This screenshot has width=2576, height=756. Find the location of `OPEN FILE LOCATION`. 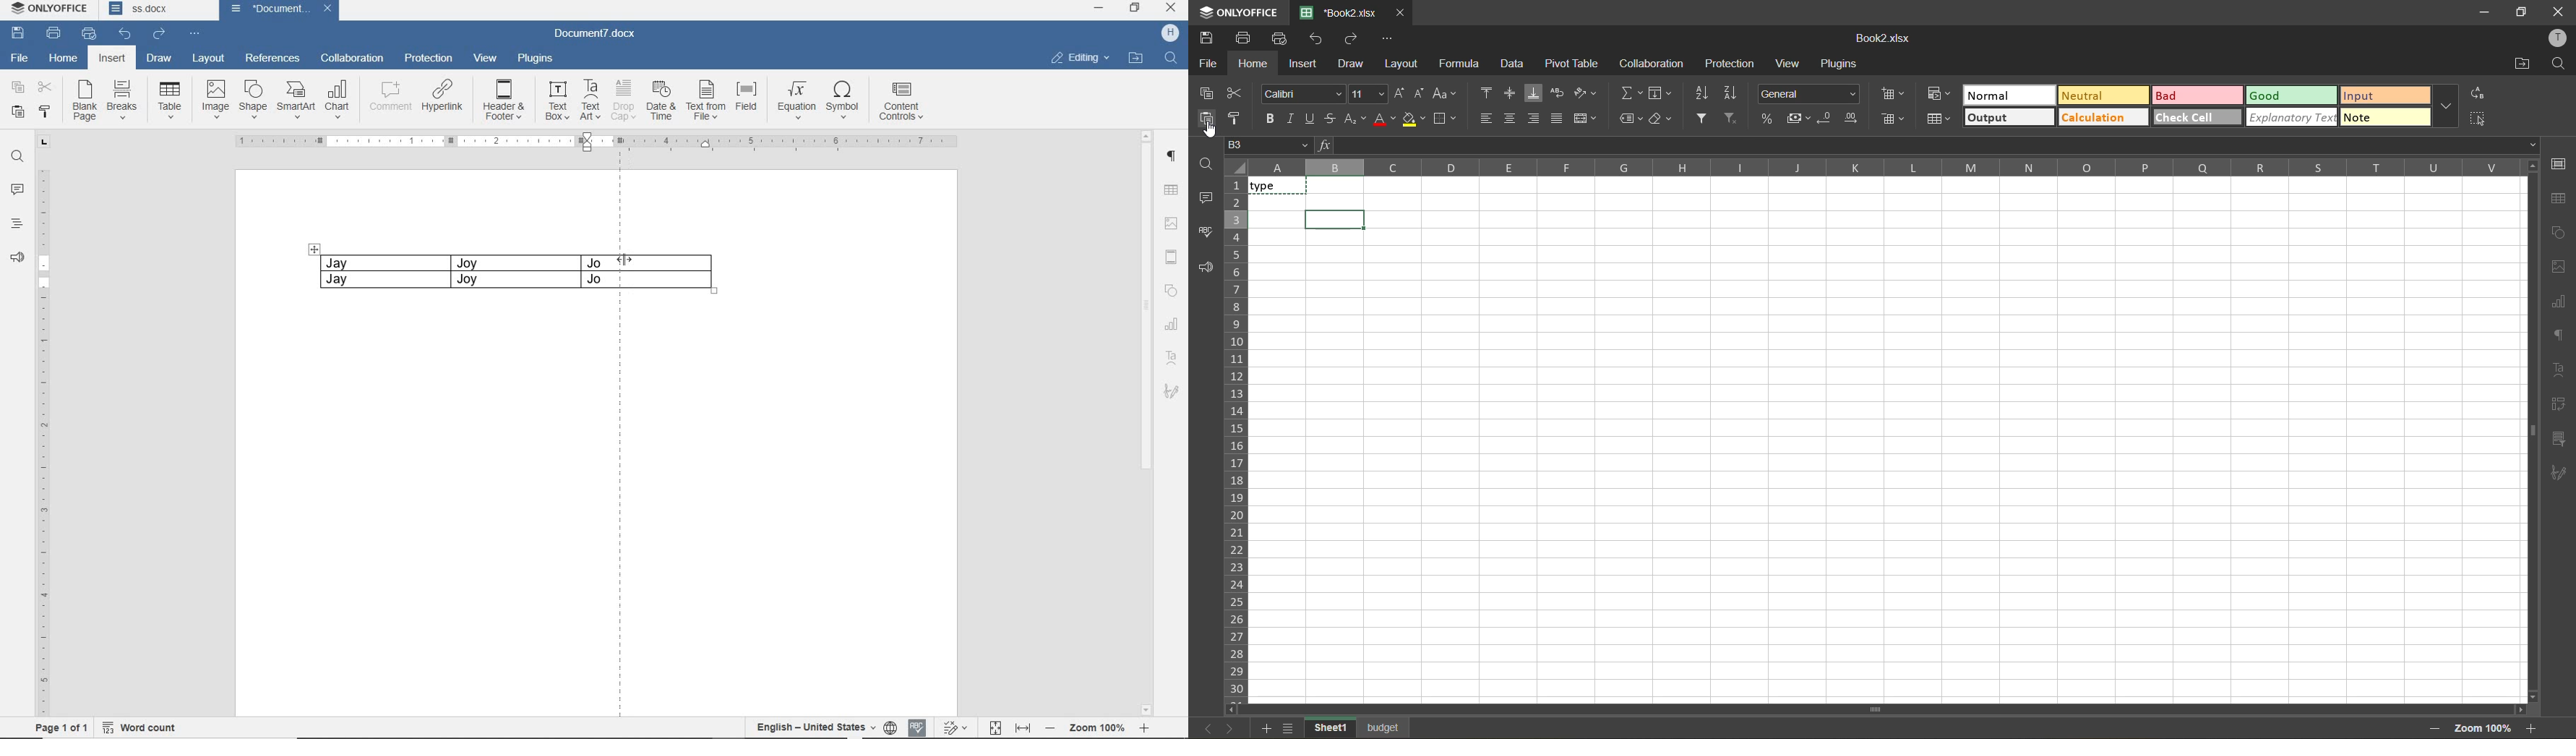

OPEN FILE LOCATION is located at coordinates (1136, 61).